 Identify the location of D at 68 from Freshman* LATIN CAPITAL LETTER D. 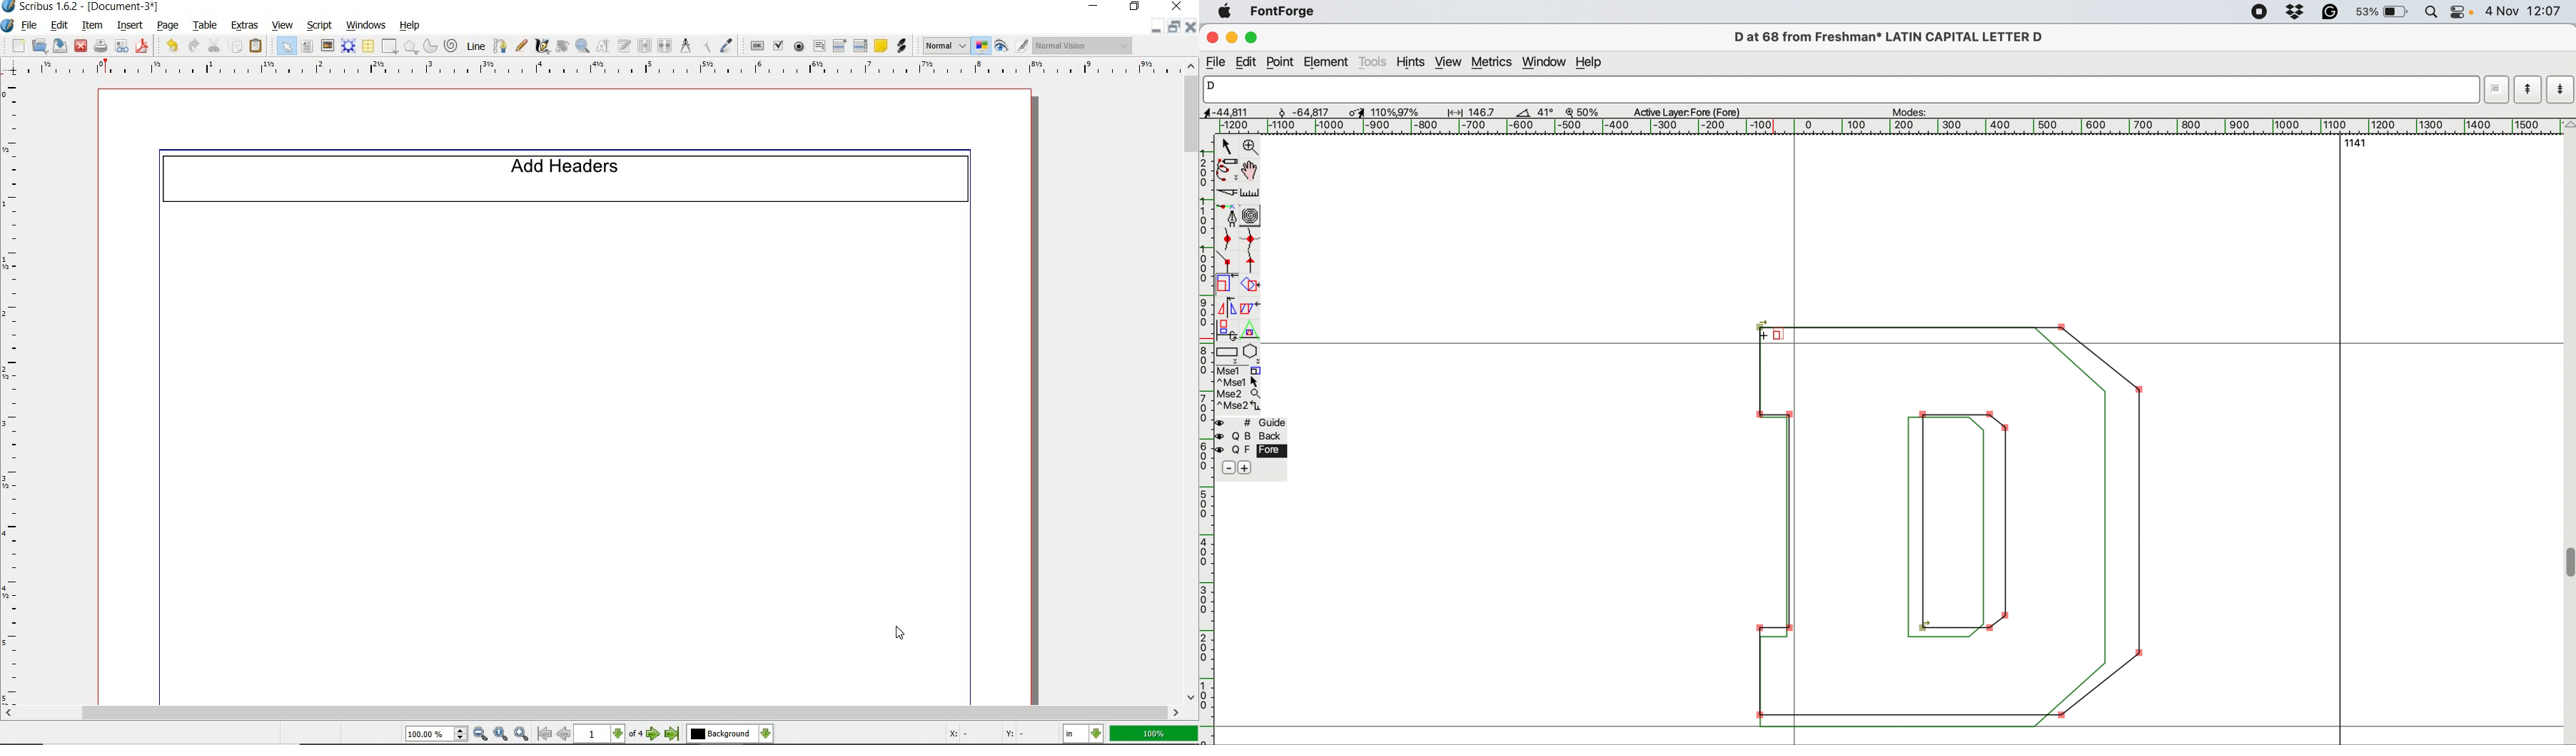
(1893, 37).